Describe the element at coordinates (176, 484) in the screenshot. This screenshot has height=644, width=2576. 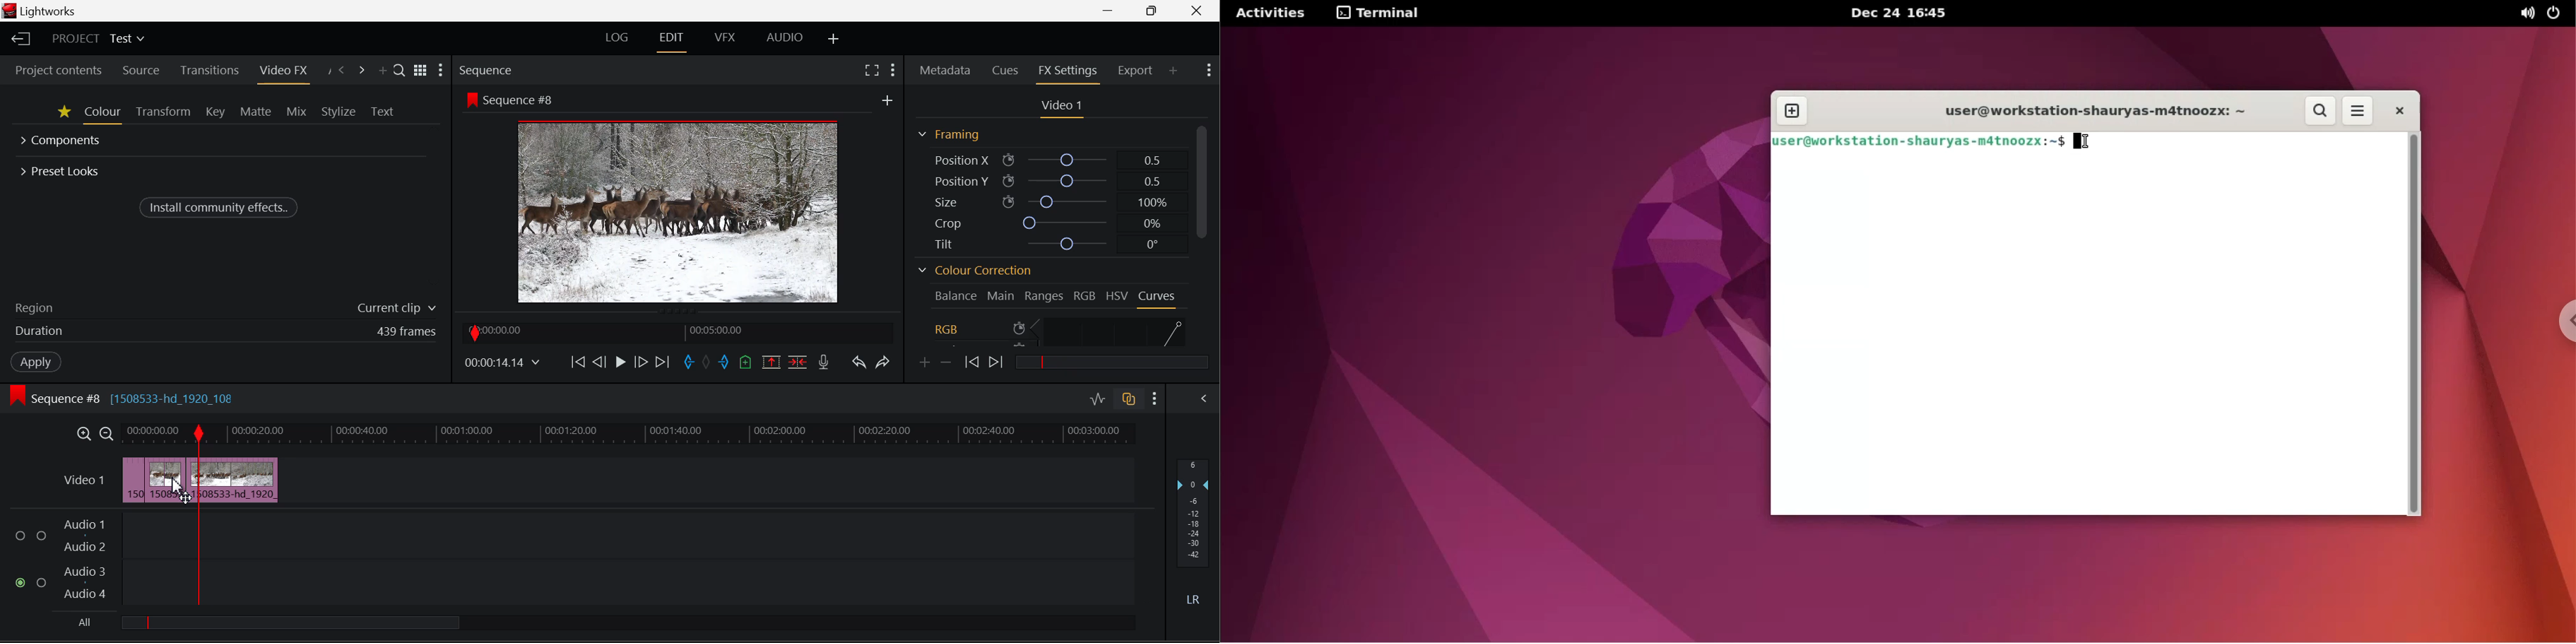
I see `Cursor on Cut Clip` at that location.